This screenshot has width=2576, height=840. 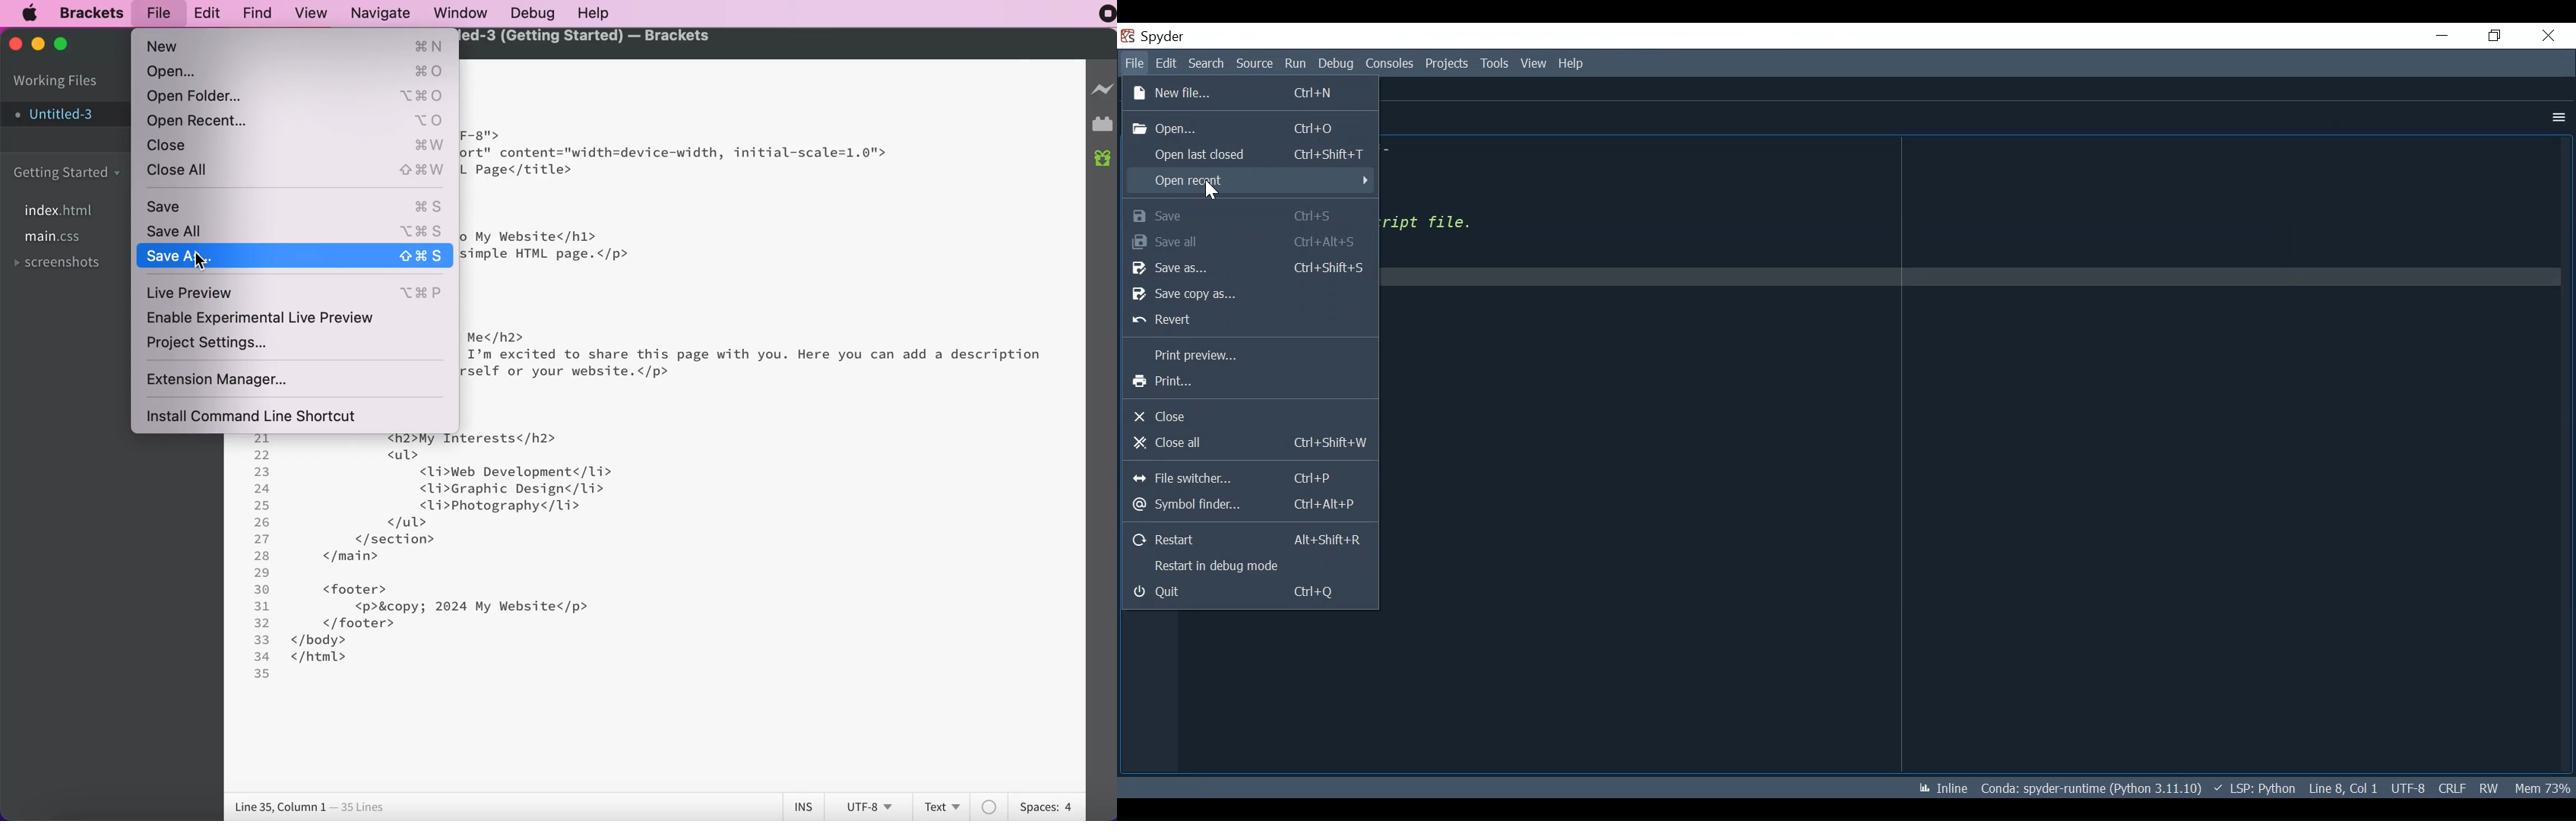 I want to click on Minimize, so click(x=2442, y=35).